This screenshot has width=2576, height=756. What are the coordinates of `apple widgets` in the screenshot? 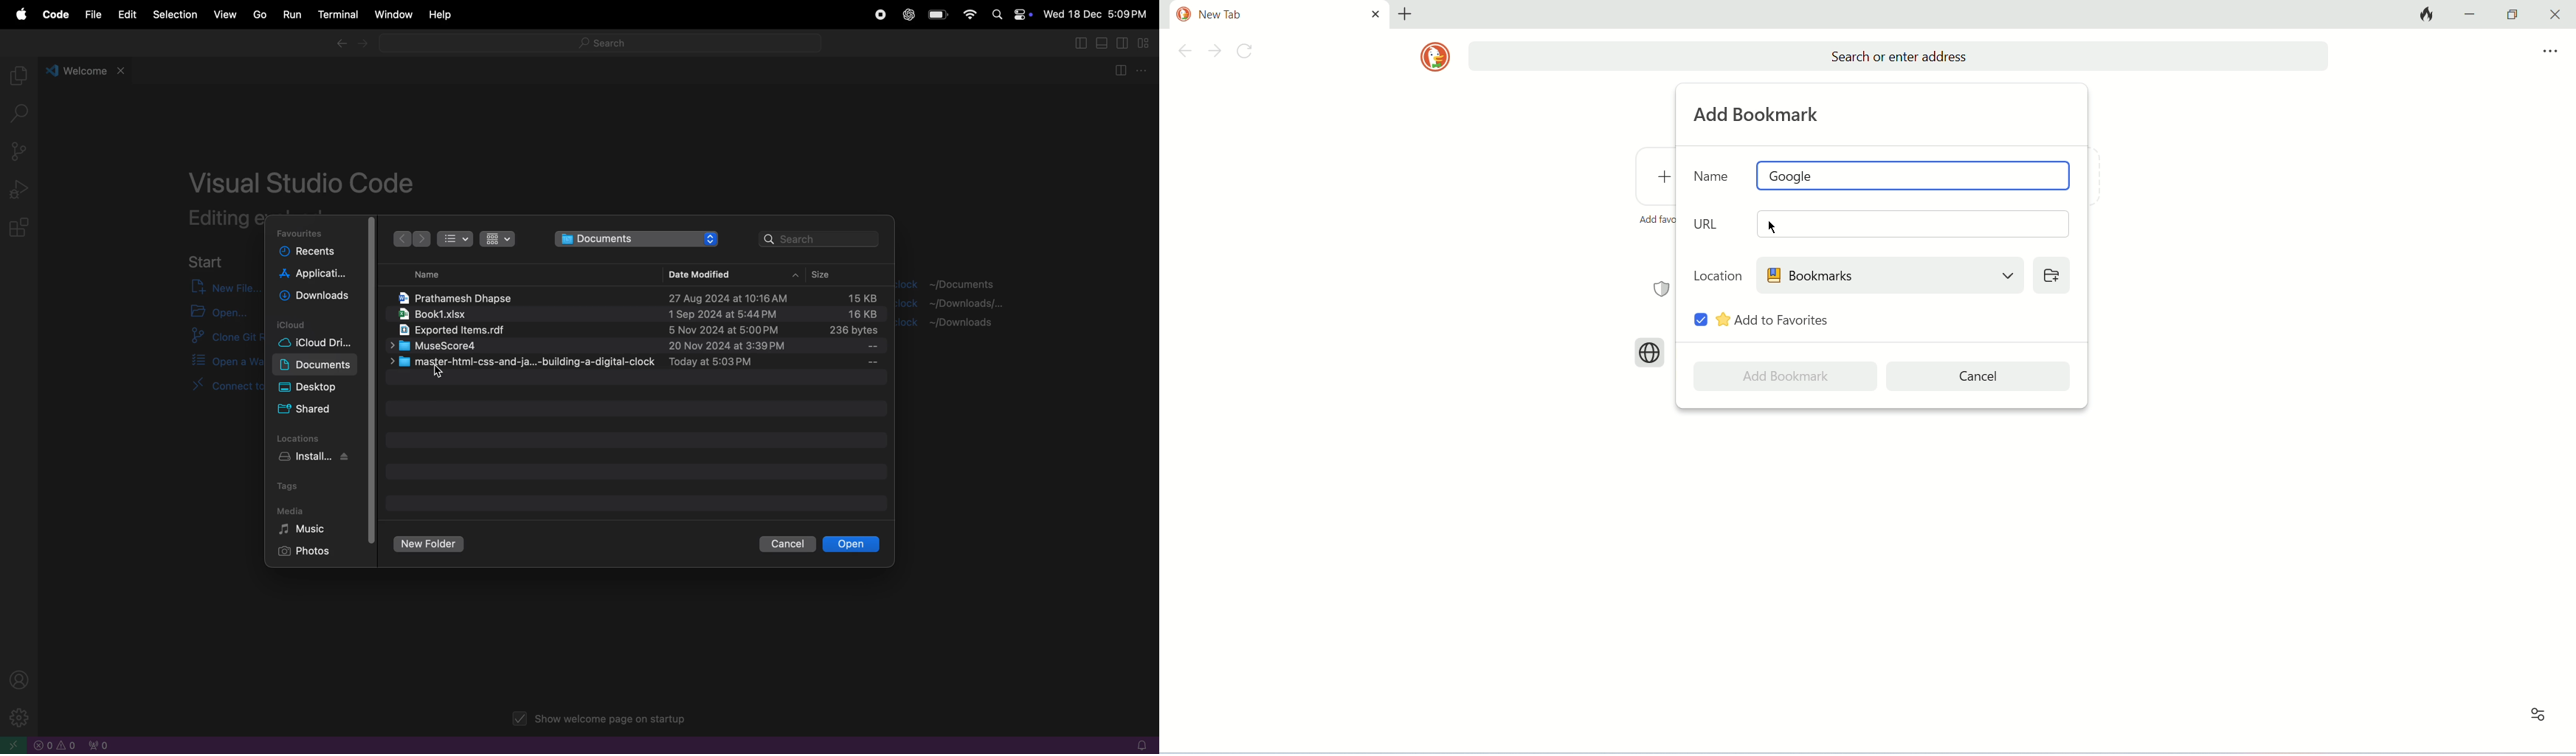 It's located at (1010, 13).